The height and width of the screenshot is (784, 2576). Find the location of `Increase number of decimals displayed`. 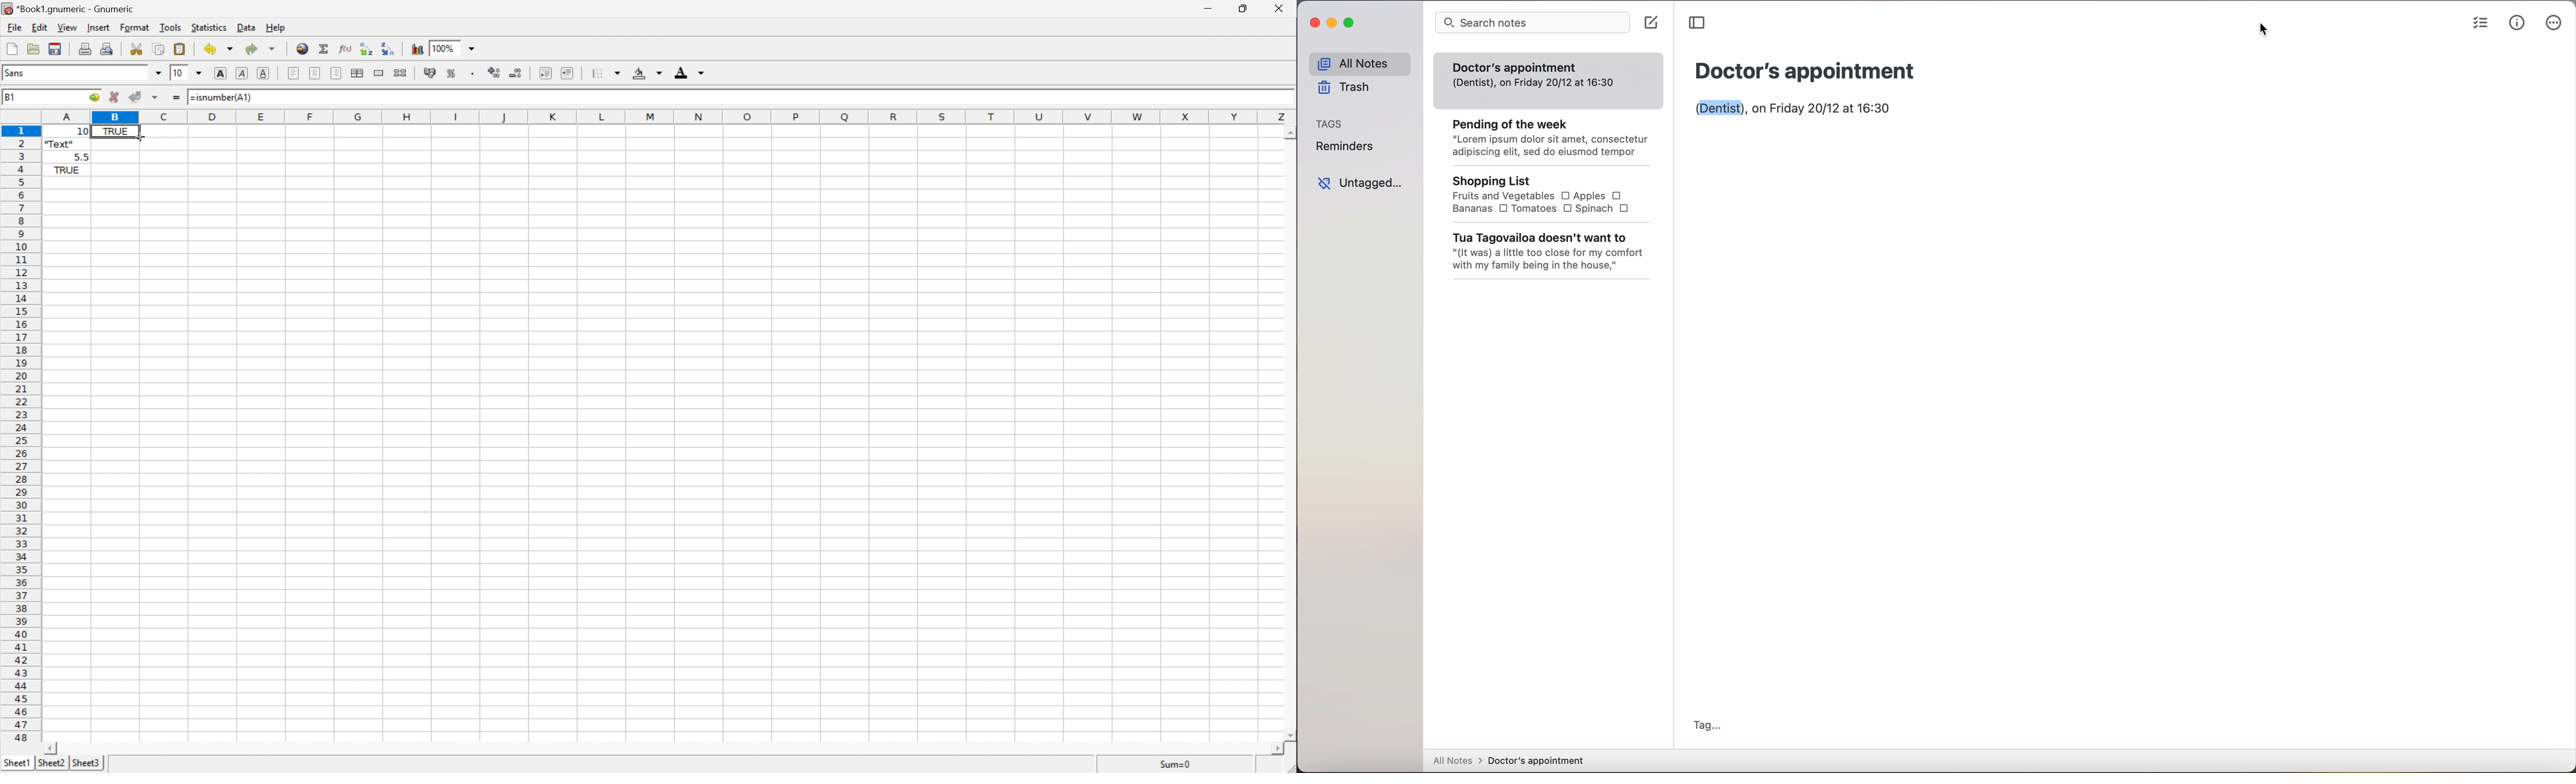

Increase number of decimals displayed is located at coordinates (494, 73).